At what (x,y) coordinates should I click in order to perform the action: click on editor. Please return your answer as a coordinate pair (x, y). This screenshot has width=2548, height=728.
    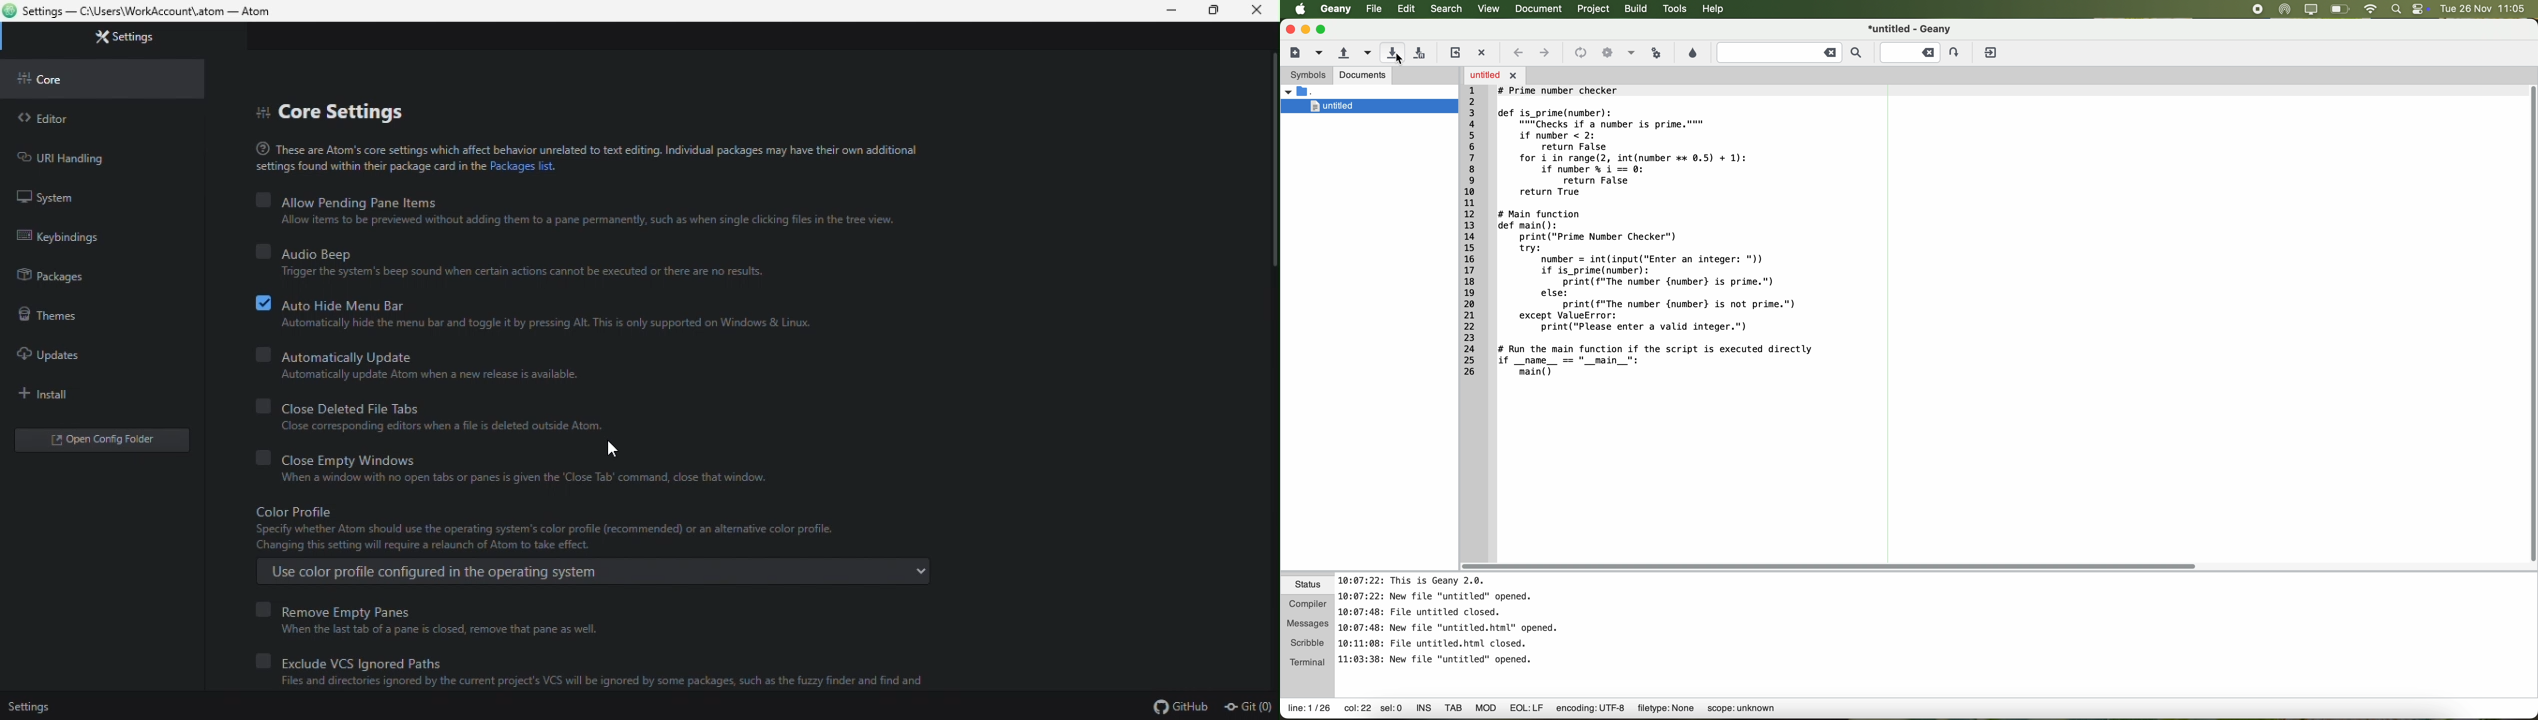
    Looking at the image, I should click on (106, 114).